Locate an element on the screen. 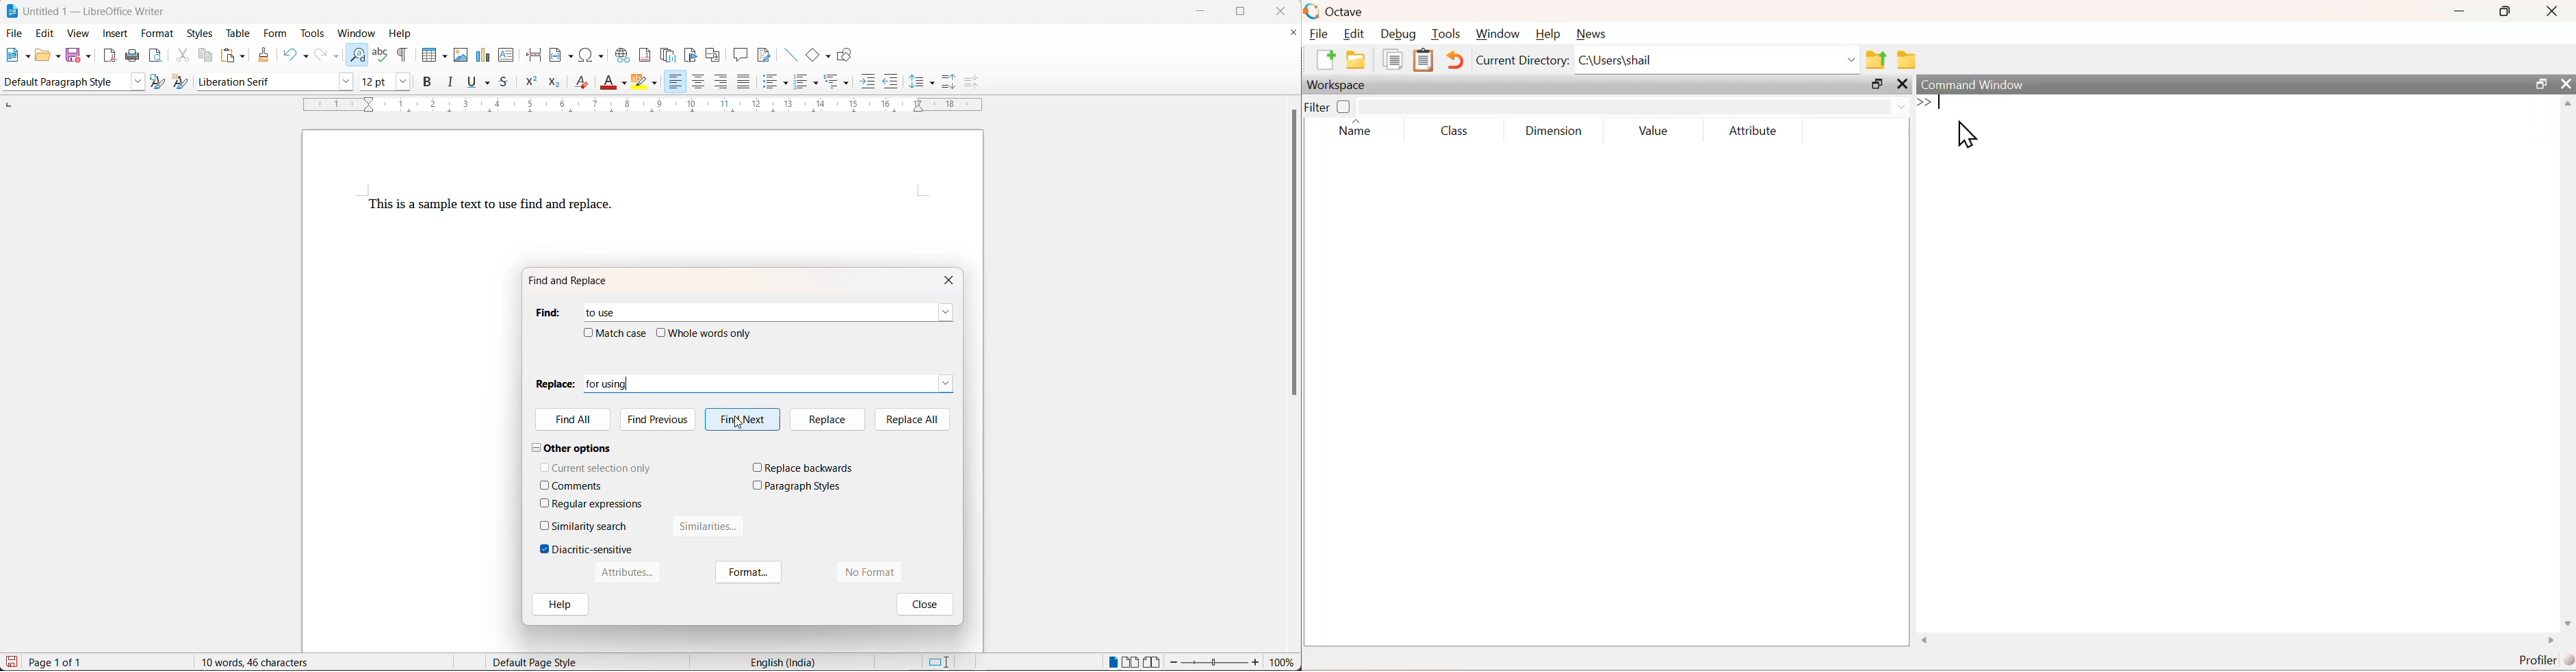 The width and height of the screenshot is (2576, 672). insert bookmark is located at coordinates (693, 55).